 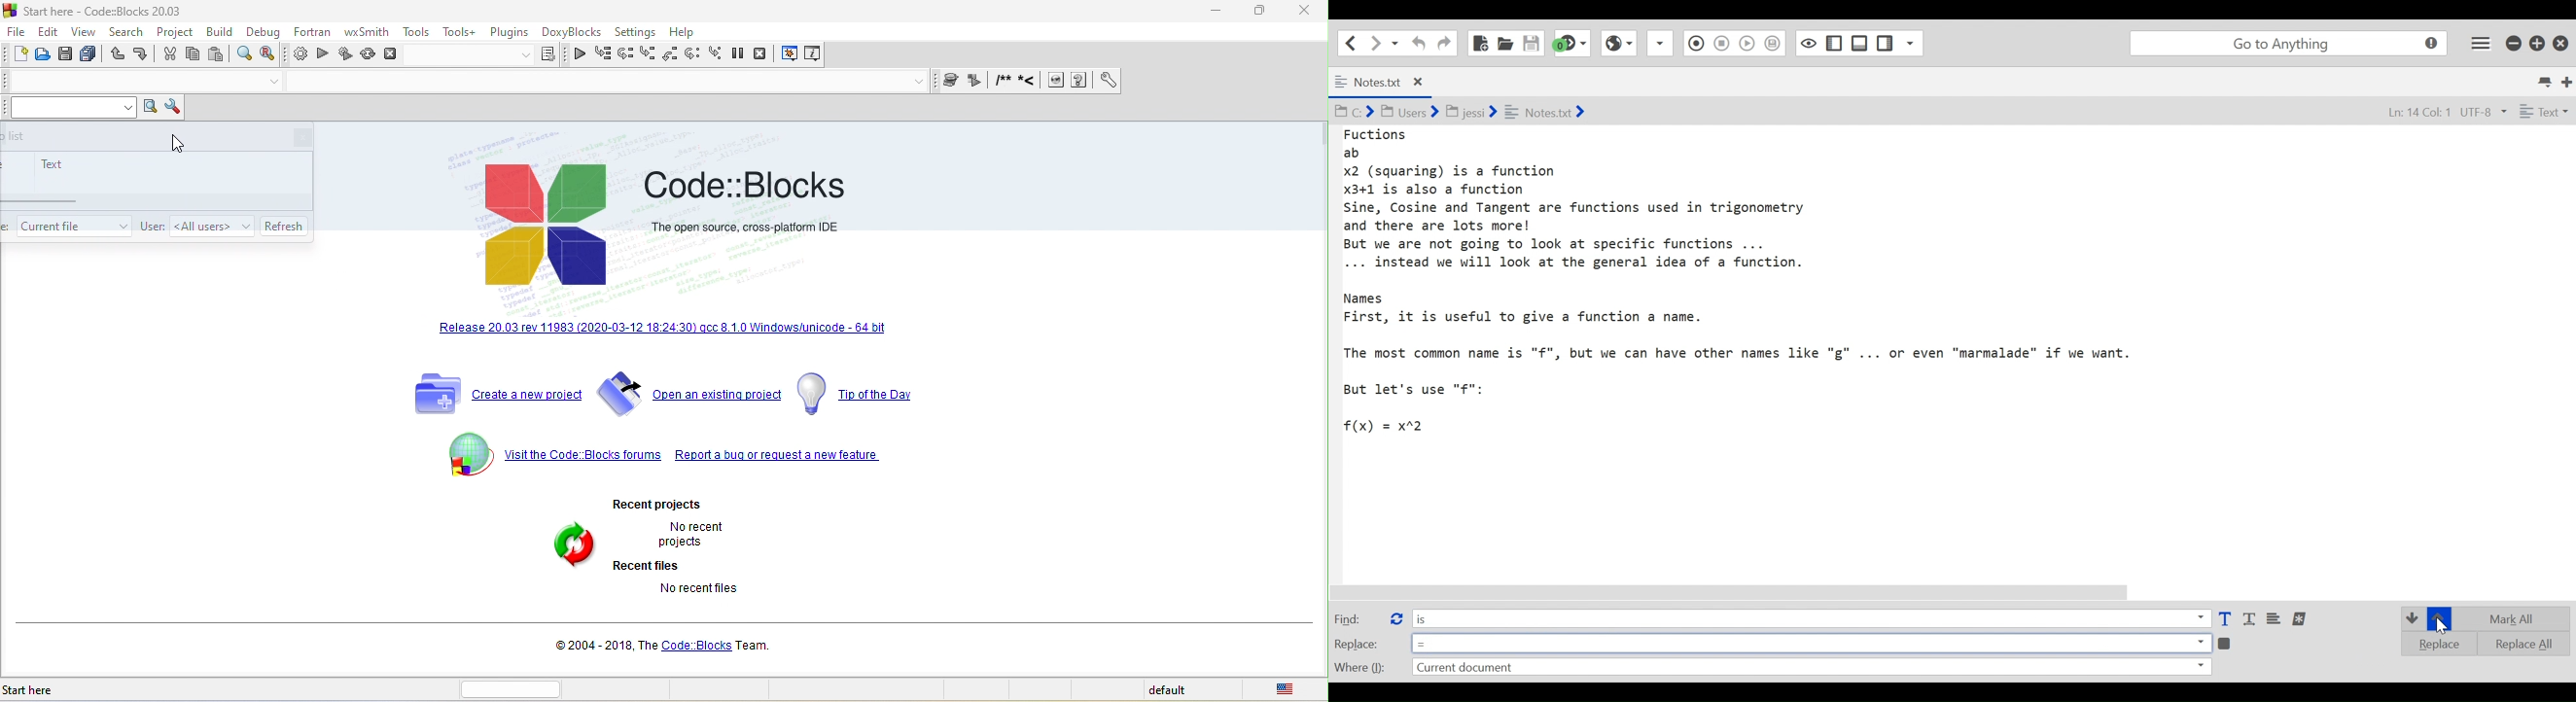 I want to click on step into, so click(x=648, y=54).